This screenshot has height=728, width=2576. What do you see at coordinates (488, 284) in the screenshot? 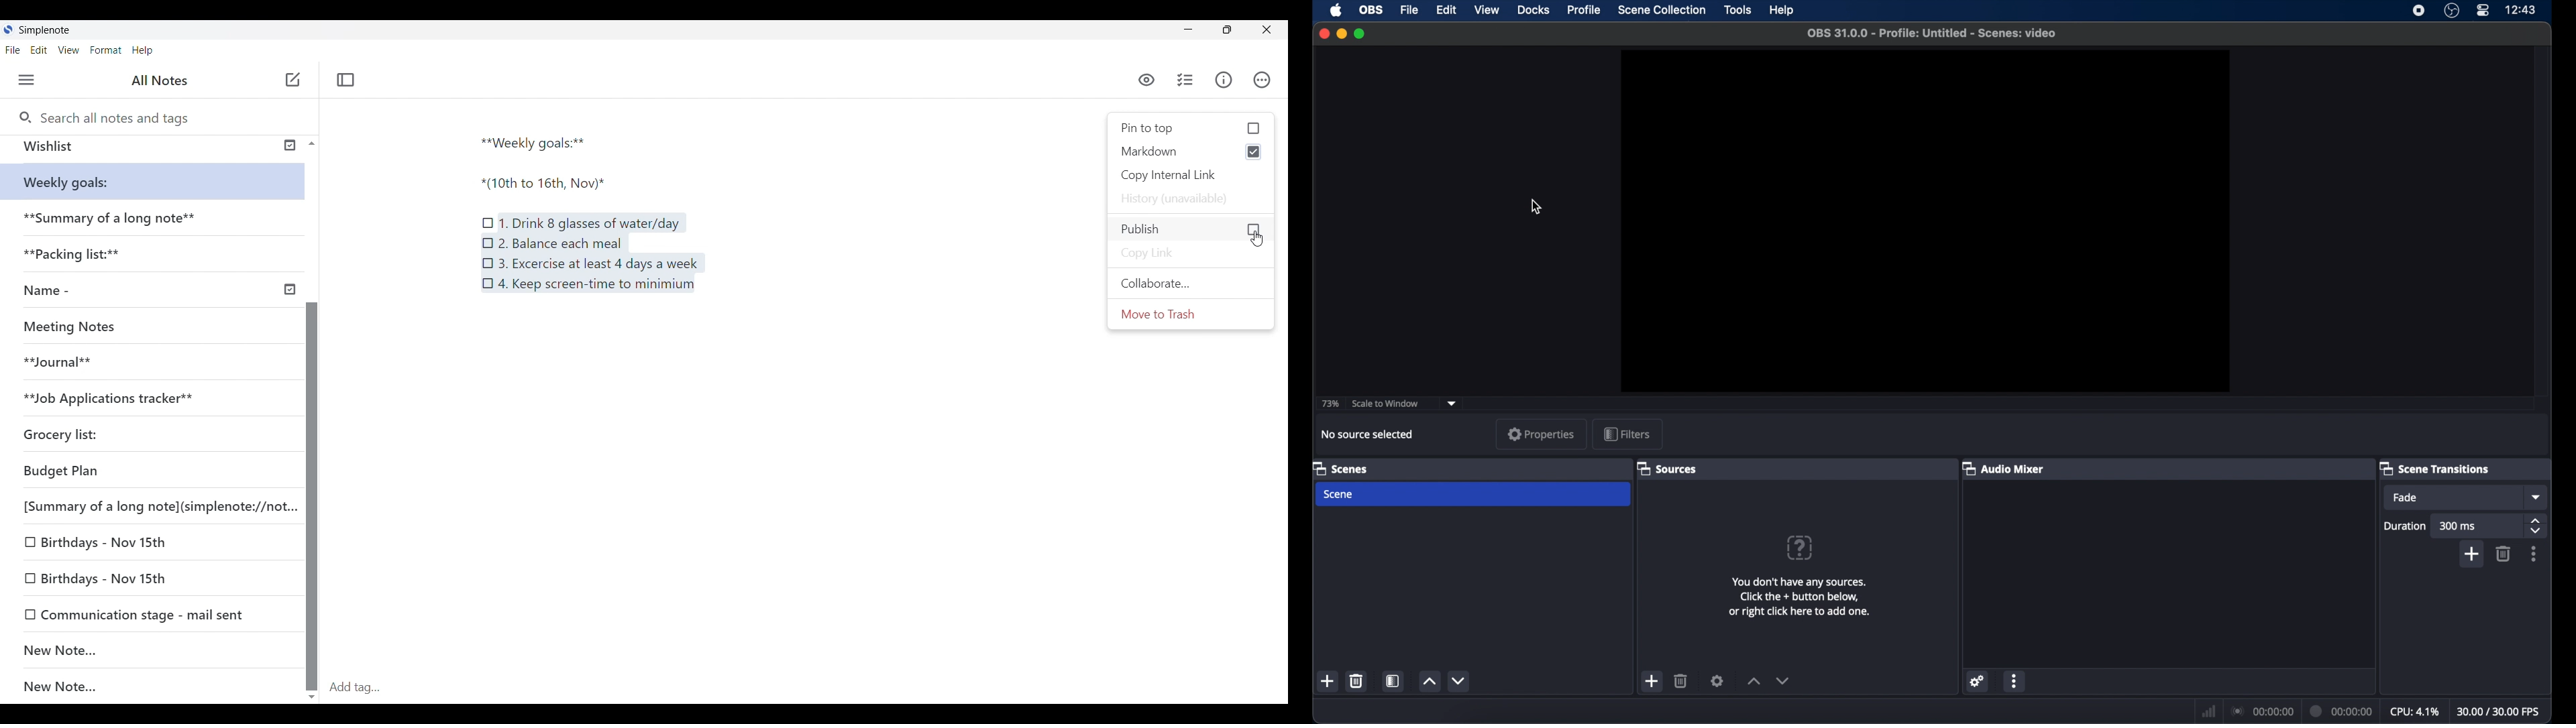
I see `Checklist icon` at bounding box center [488, 284].